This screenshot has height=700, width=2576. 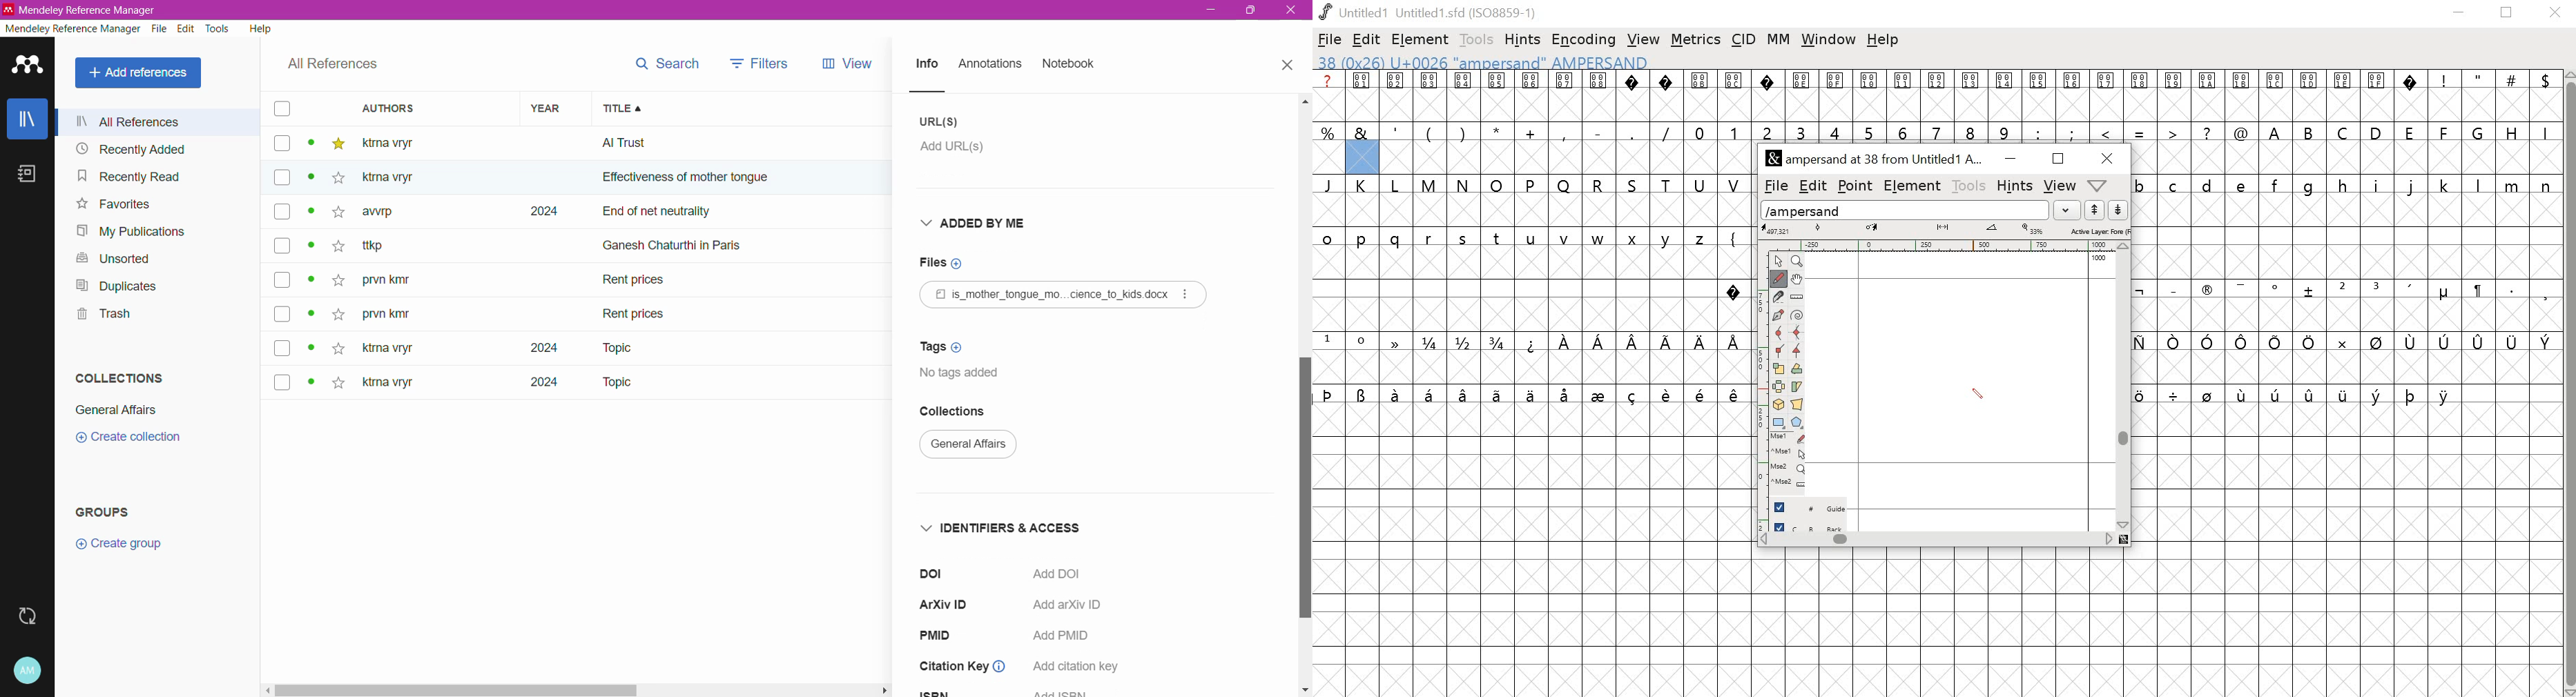 What do you see at coordinates (2446, 395) in the screenshot?
I see `symbol` at bounding box center [2446, 395].